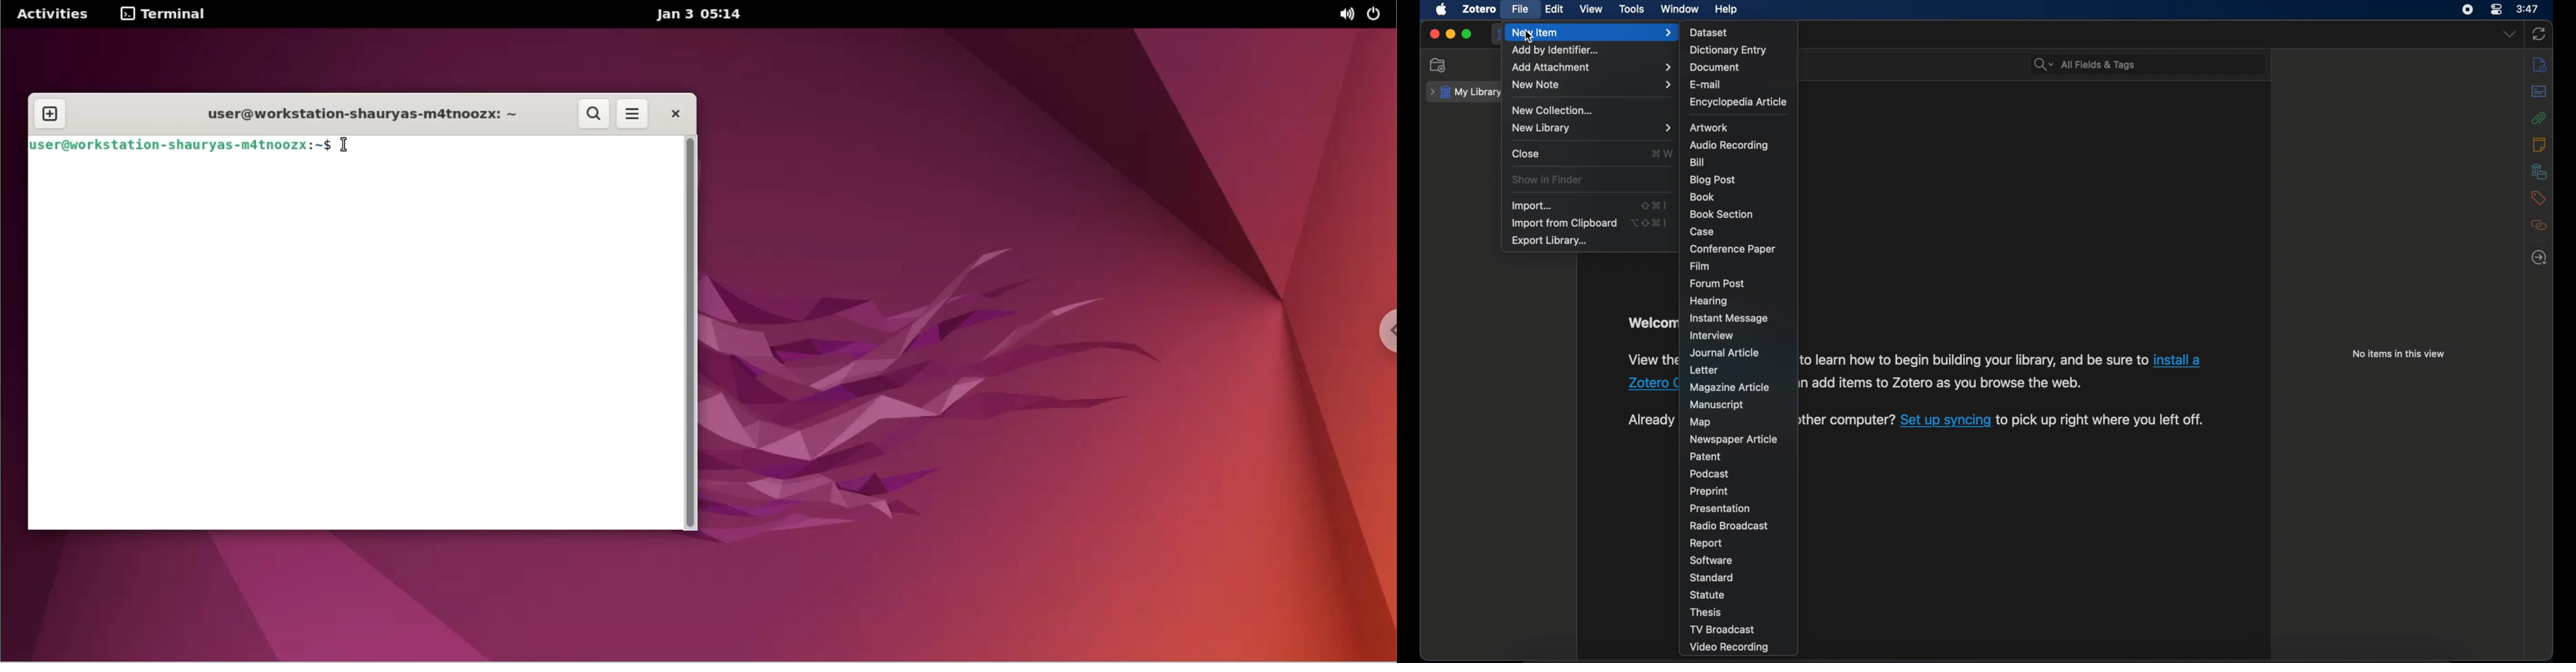 Image resolution: width=2576 pixels, height=672 pixels. What do you see at coordinates (2540, 225) in the screenshot?
I see `related` at bounding box center [2540, 225].